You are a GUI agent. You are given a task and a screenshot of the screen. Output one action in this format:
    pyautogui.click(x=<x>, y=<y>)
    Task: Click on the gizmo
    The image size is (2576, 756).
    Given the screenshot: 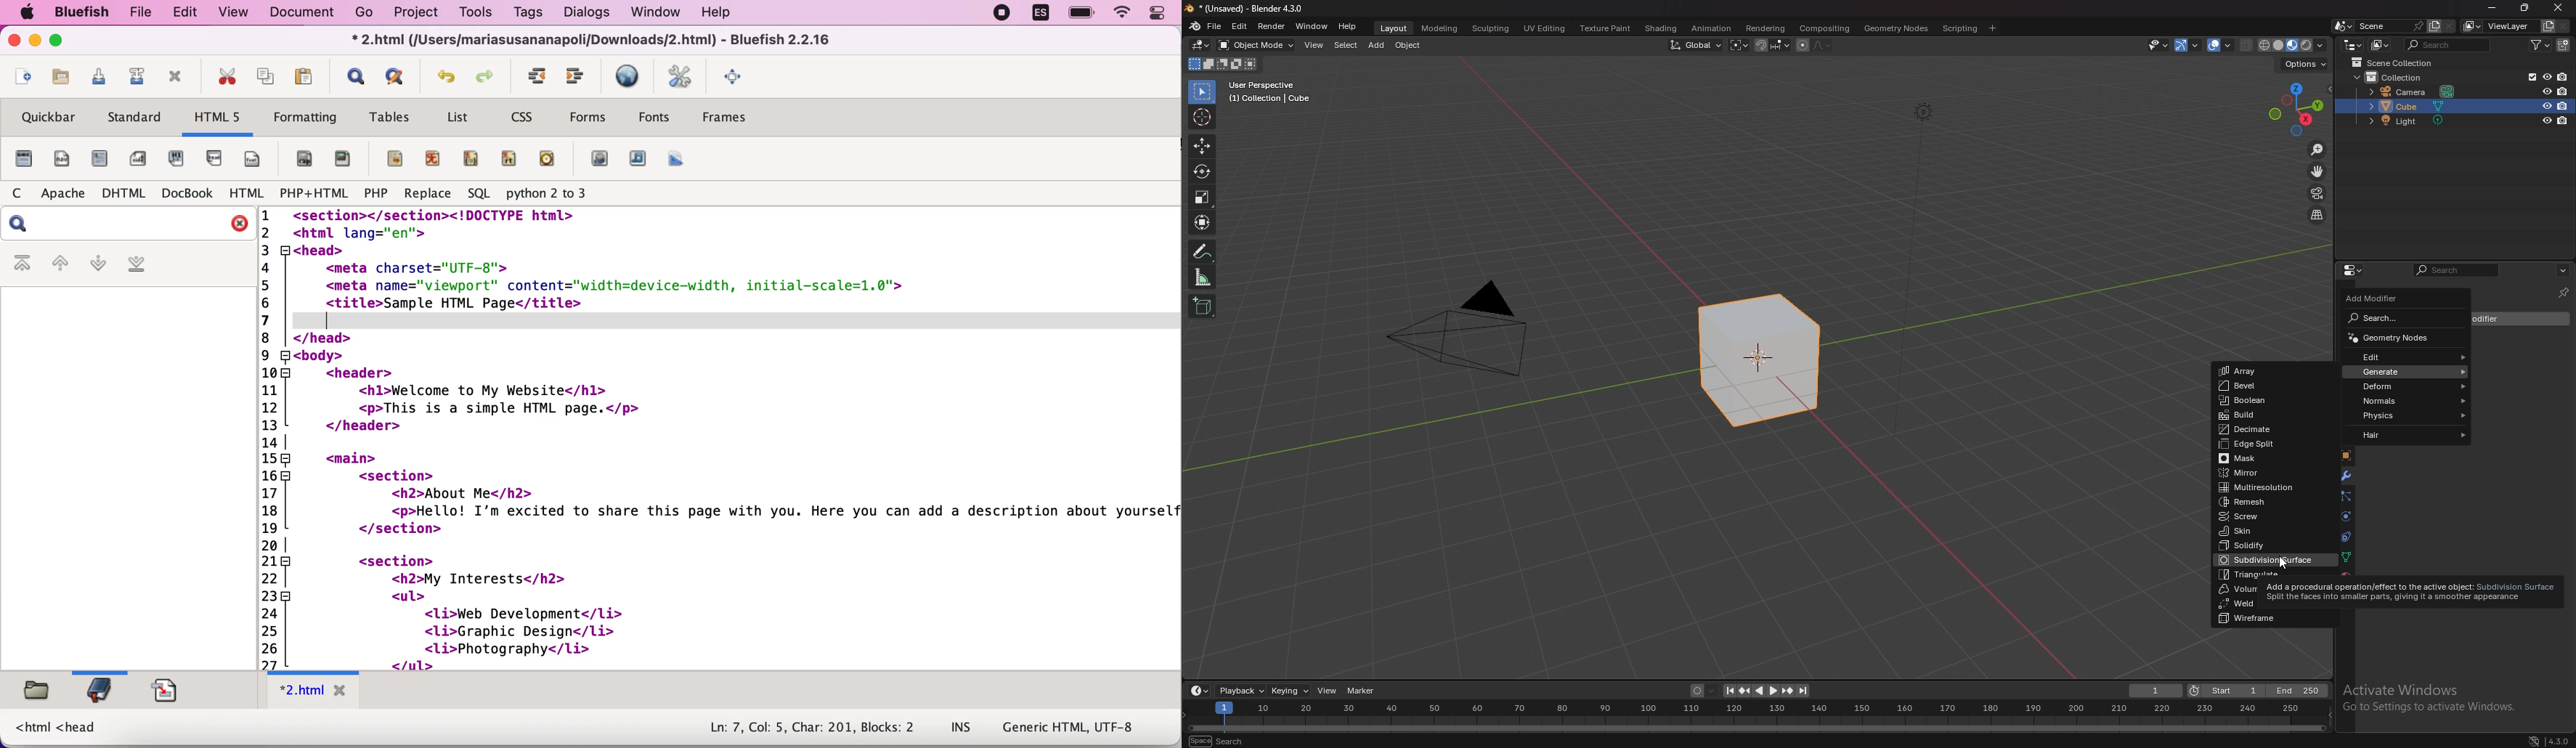 What is the action you would take?
    pyautogui.click(x=2189, y=45)
    